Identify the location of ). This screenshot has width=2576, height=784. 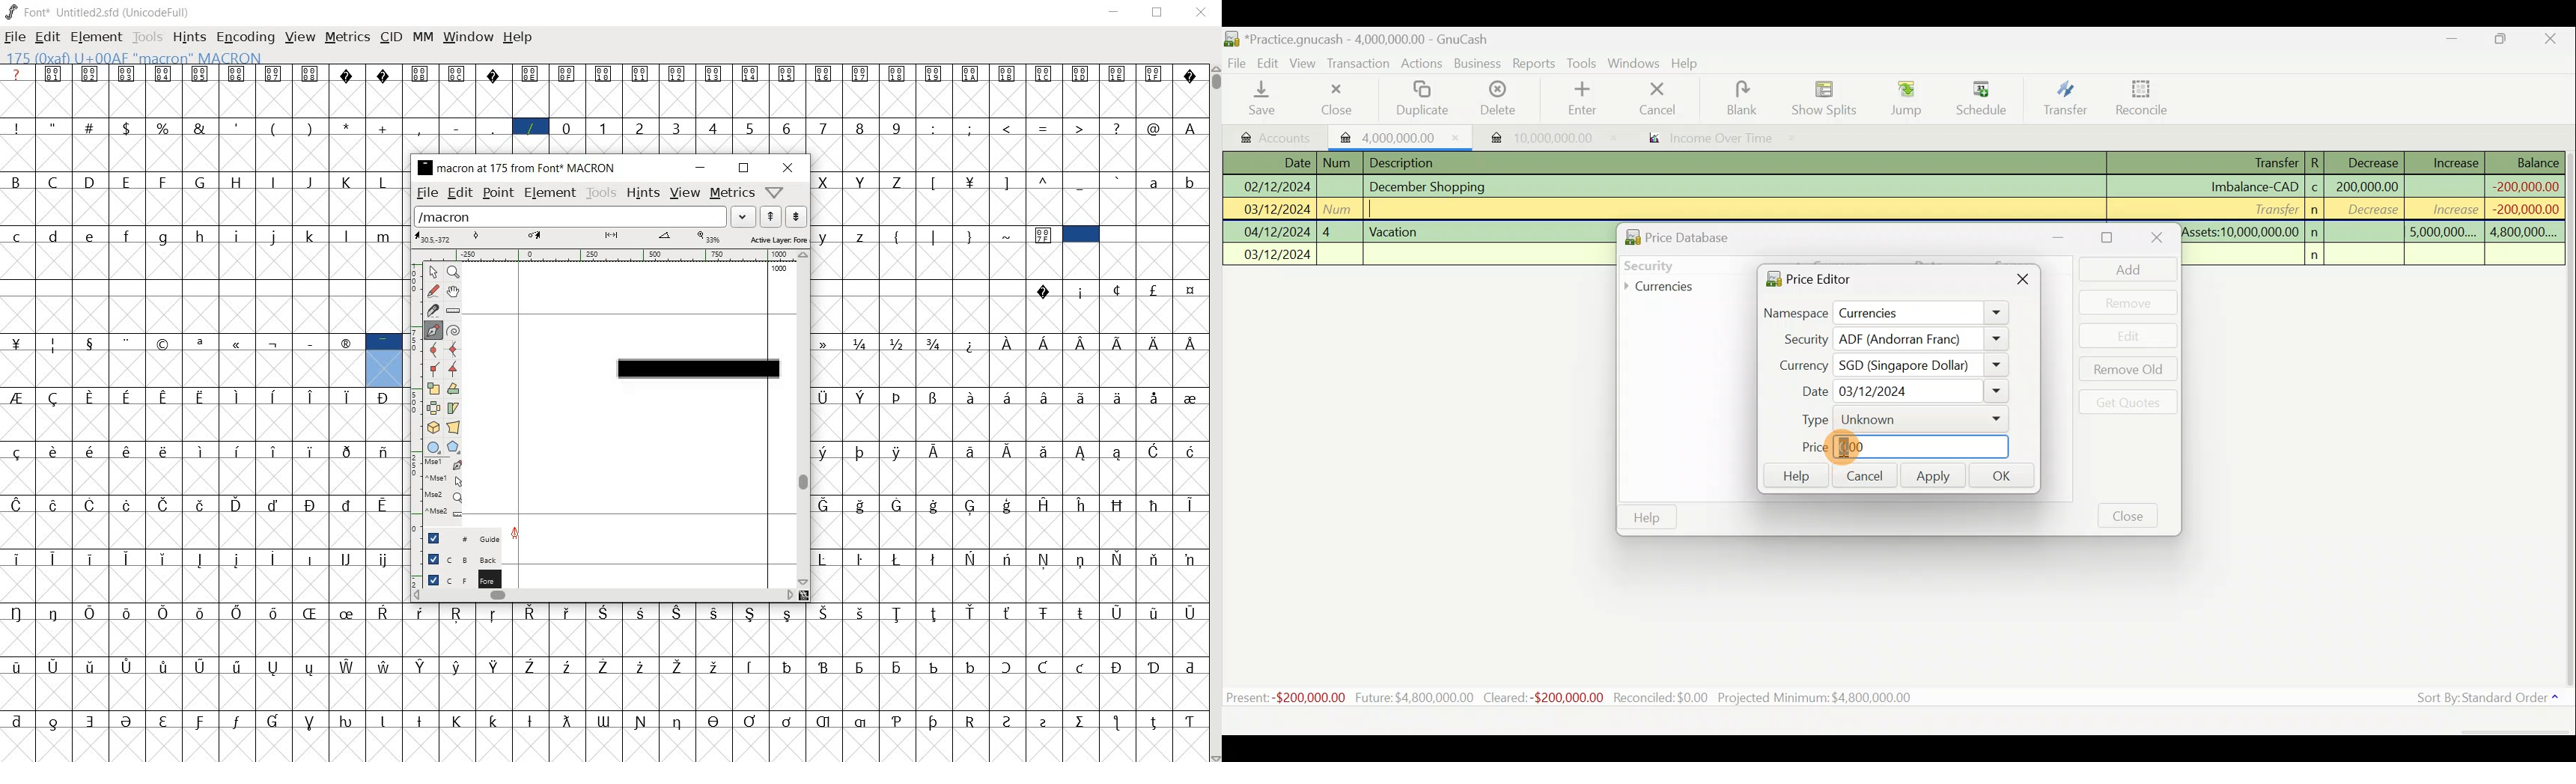
(312, 128).